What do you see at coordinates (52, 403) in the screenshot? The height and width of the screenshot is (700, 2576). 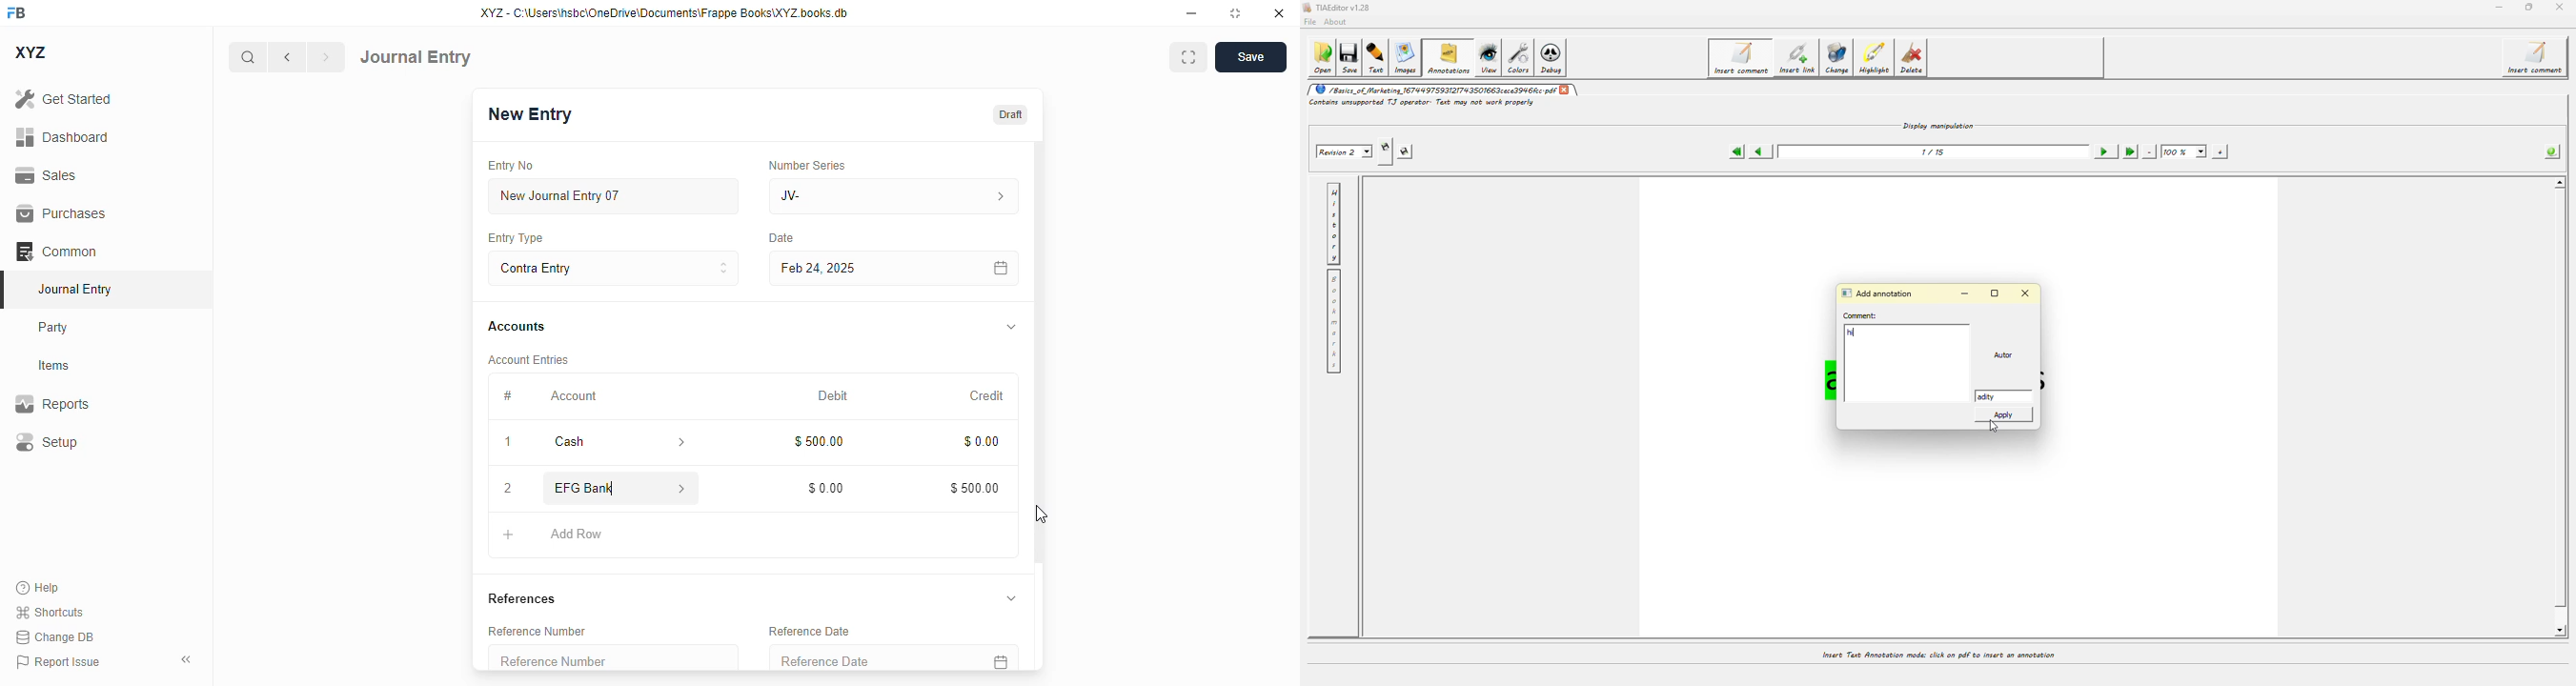 I see `reports` at bounding box center [52, 403].